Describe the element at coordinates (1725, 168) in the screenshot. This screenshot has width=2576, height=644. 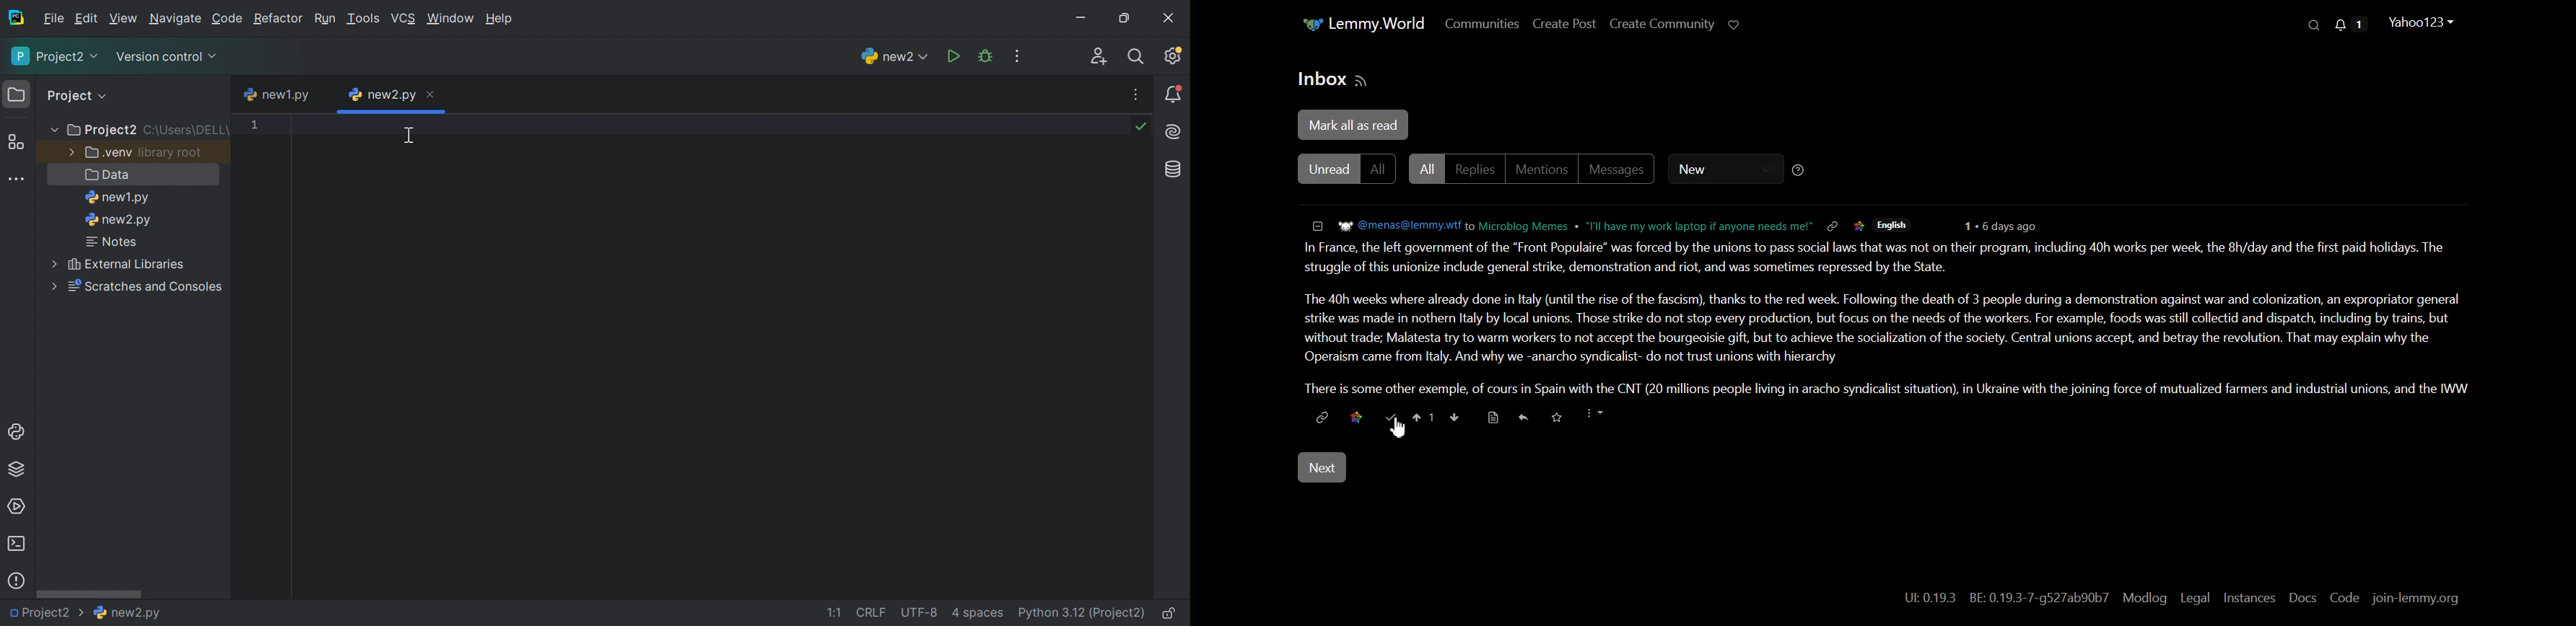
I see `New` at that location.